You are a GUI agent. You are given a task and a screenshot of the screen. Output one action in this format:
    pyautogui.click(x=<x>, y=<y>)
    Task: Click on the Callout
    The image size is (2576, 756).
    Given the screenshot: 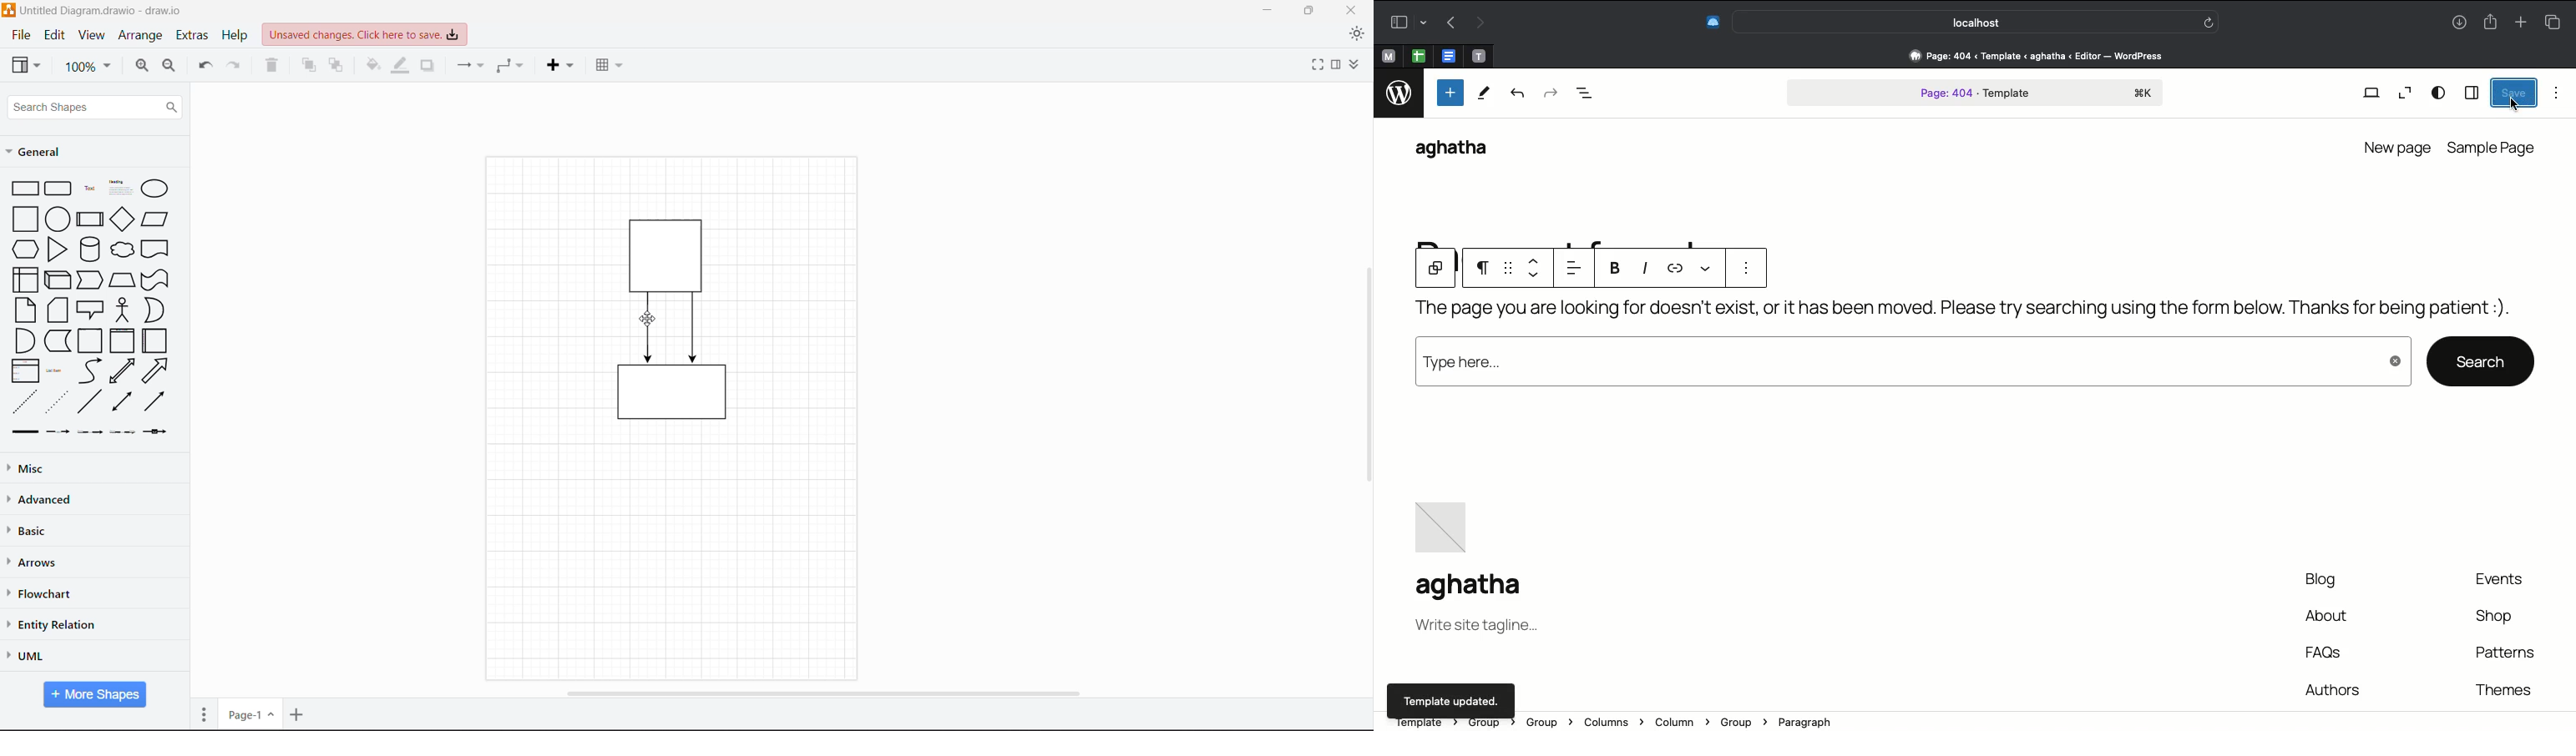 What is the action you would take?
    pyautogui.click(x=90, y=310)
    